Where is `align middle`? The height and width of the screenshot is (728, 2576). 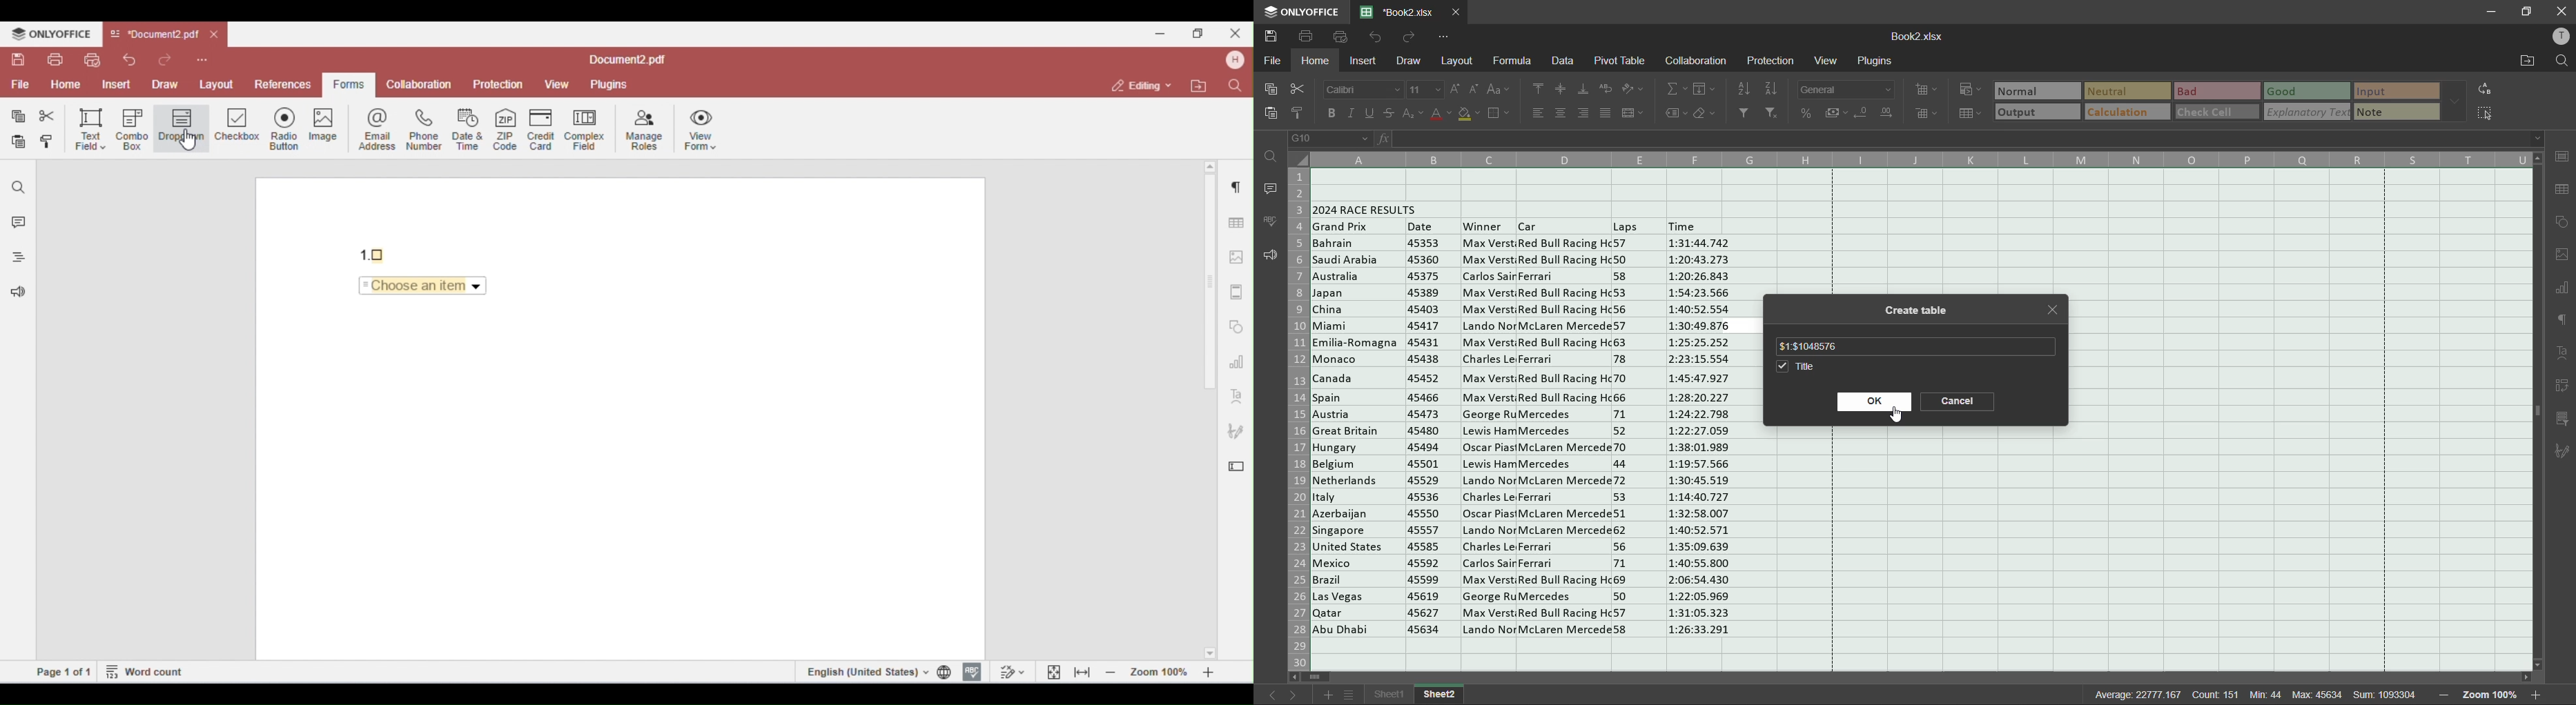 align middle is located at coordinates (1559, 90).